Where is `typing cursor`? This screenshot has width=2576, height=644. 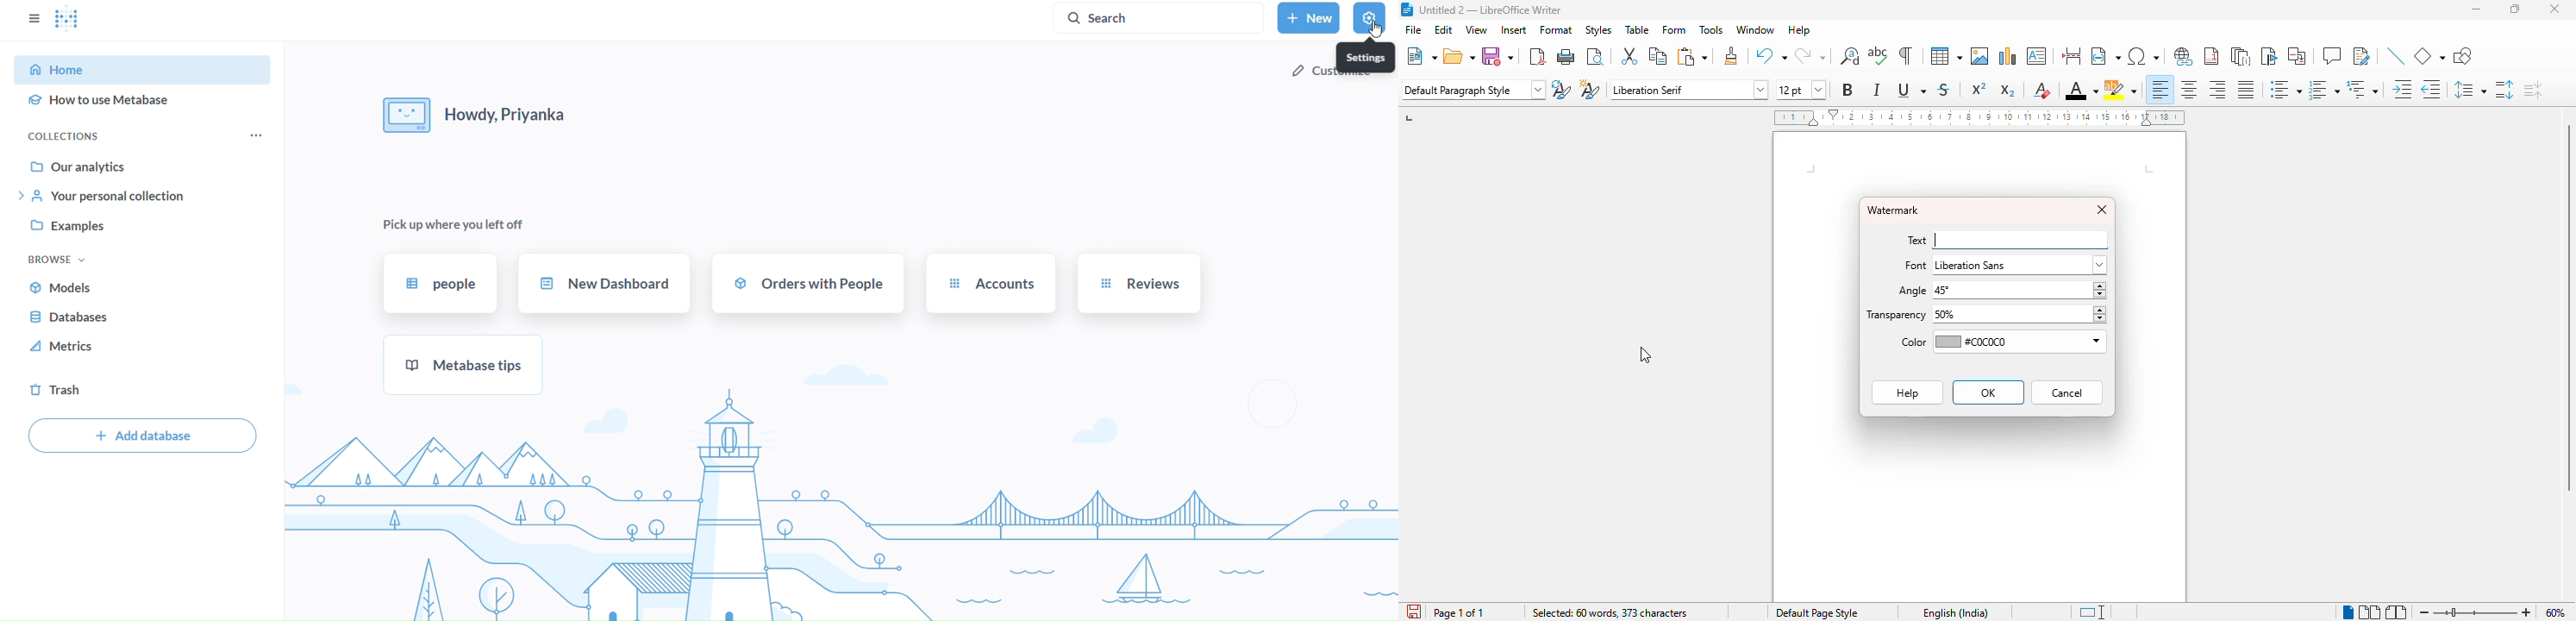 typing cursor is located at coordinates (1938, 242).